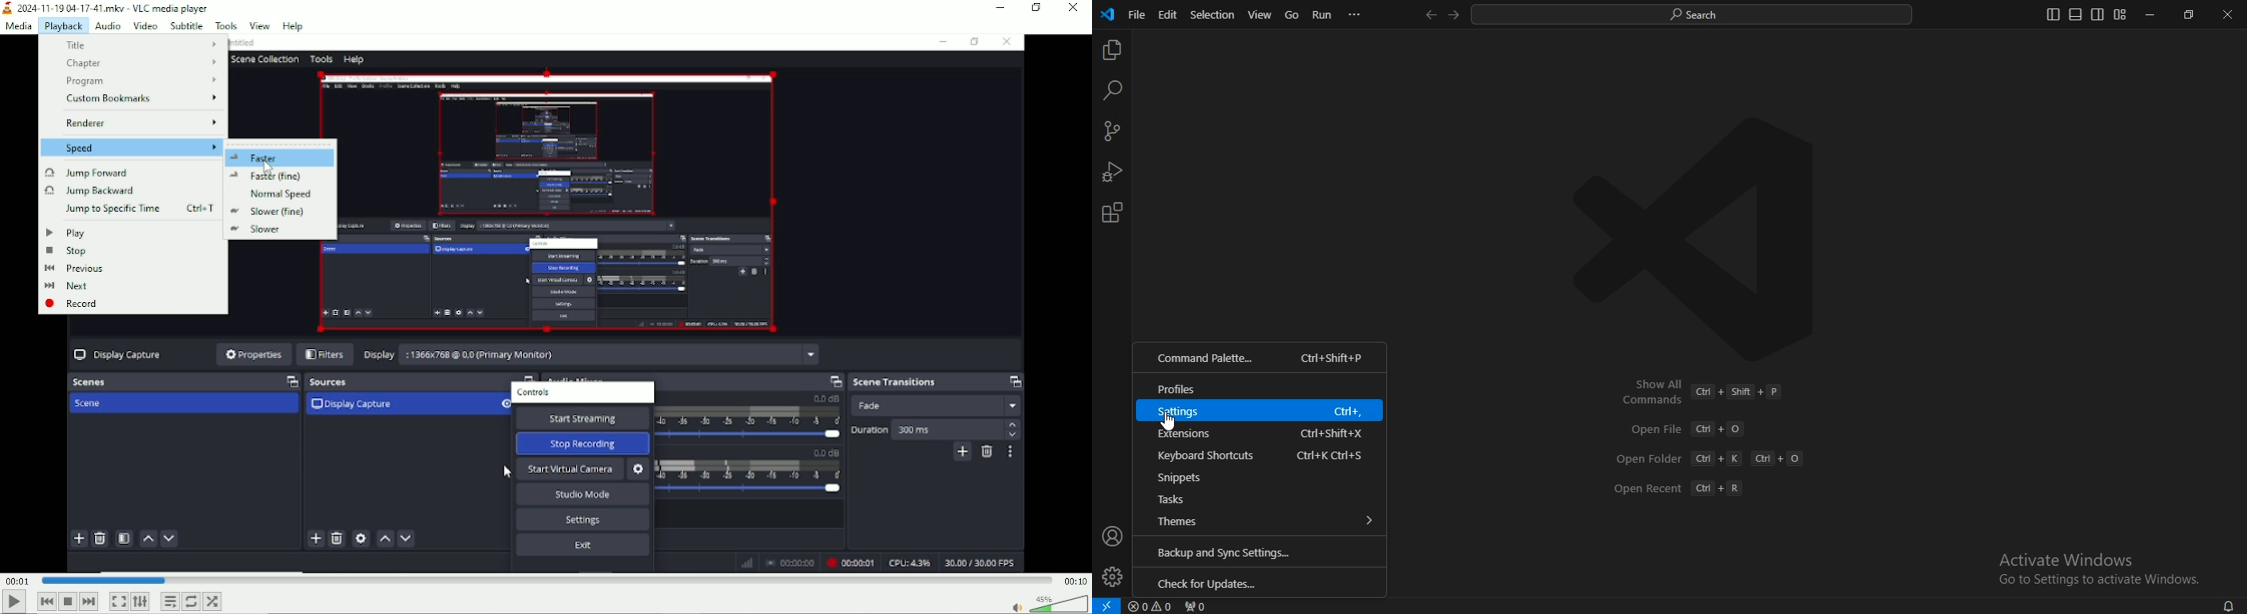 The height and width of the screenshot is (616, 2268). What do you see at coordinates (185, 24) in the screenshot?
I see `subtitle` at bounding box center [185, 24].